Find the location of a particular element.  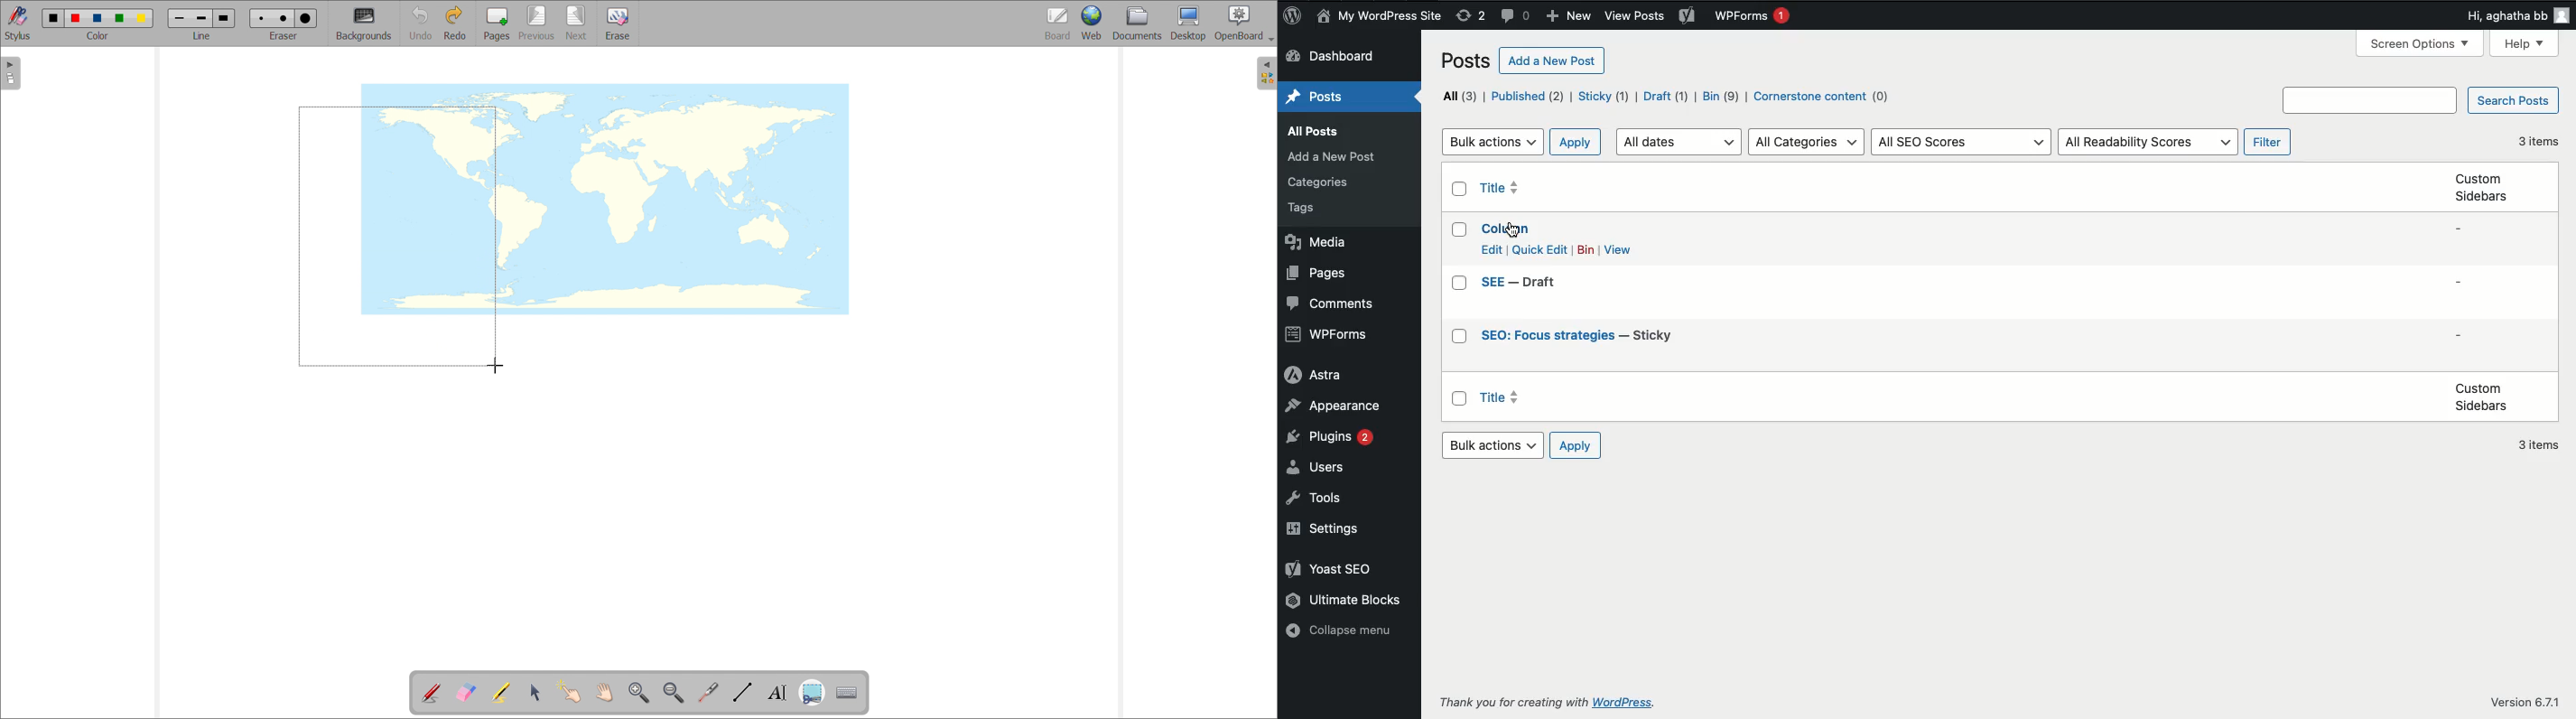

Checkbox is located at coordinates (1459, 397).